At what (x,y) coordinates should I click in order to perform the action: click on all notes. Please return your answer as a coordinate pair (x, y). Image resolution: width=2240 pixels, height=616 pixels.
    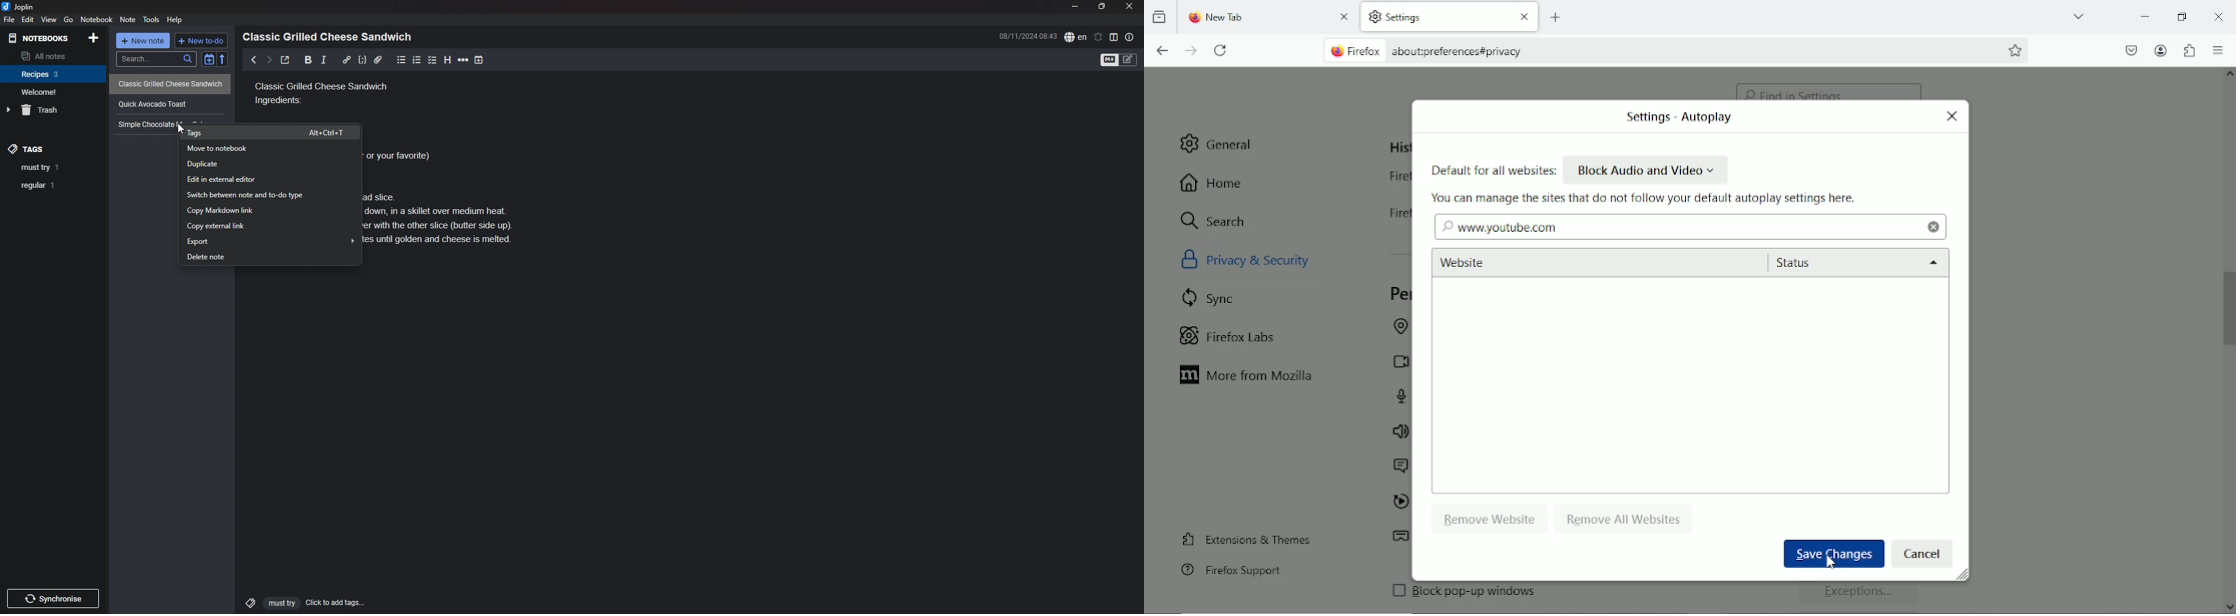
    Looking at the image, I should click on (51, 55).